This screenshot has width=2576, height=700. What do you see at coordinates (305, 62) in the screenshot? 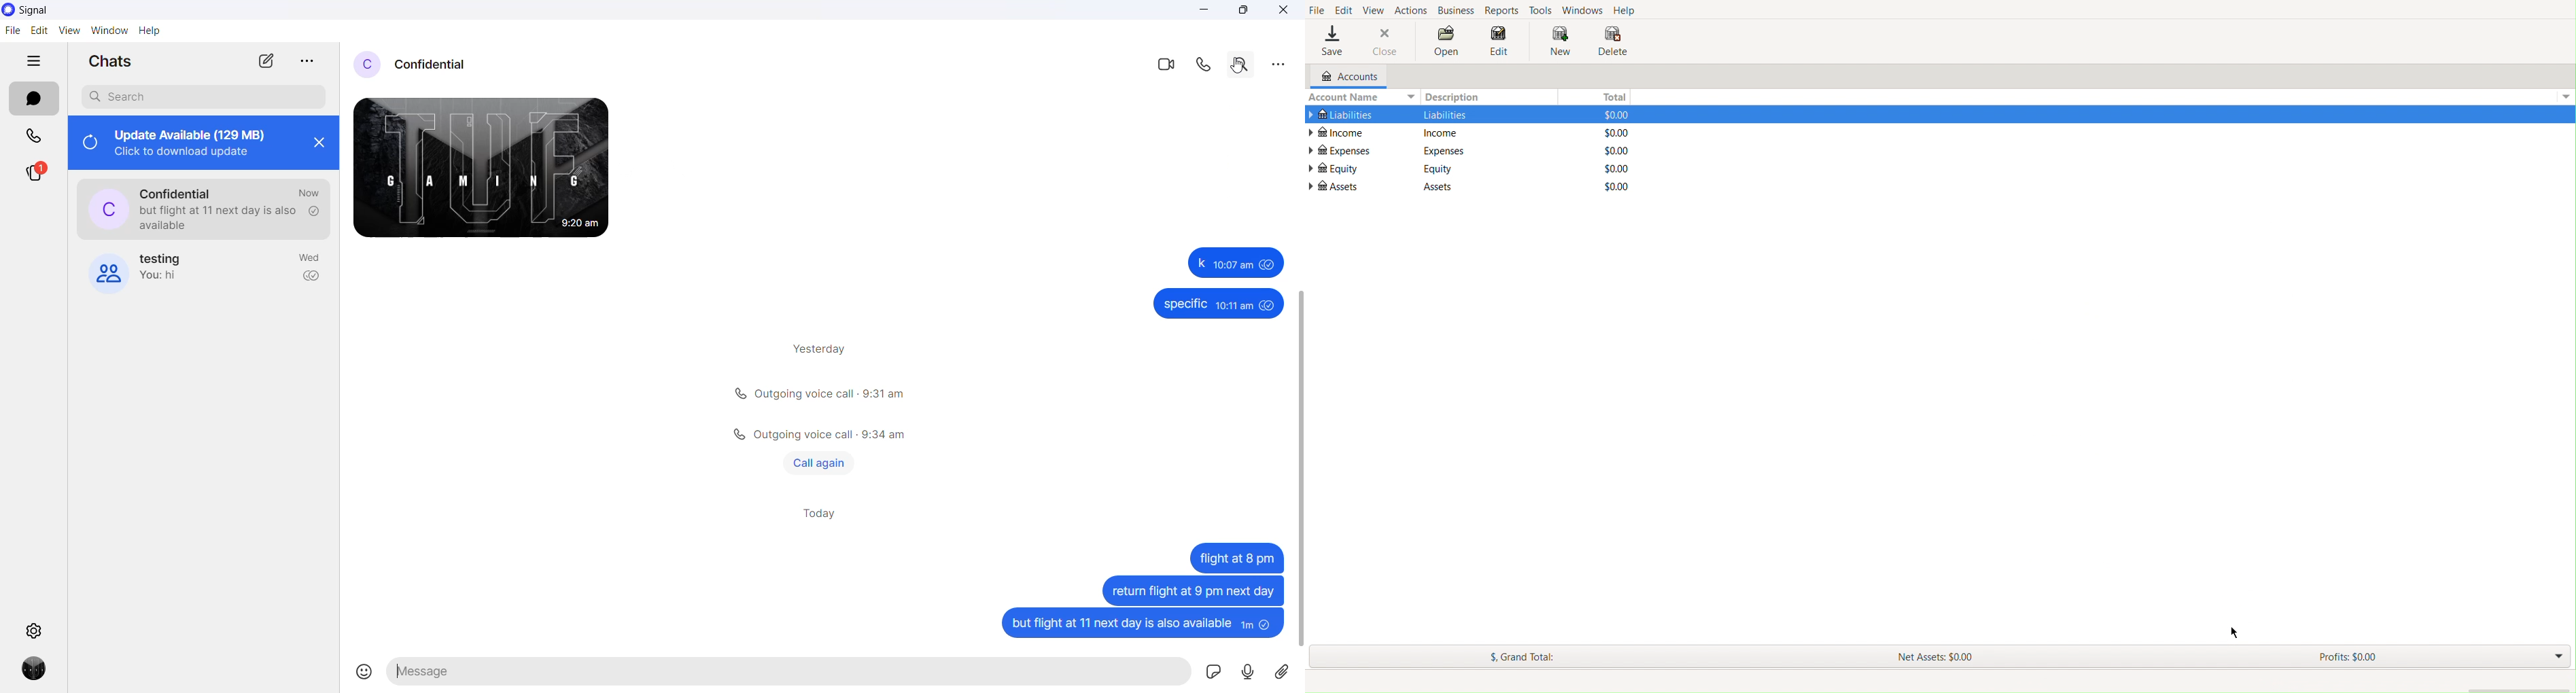
I see `close tab` at bounding box center [305, 62].